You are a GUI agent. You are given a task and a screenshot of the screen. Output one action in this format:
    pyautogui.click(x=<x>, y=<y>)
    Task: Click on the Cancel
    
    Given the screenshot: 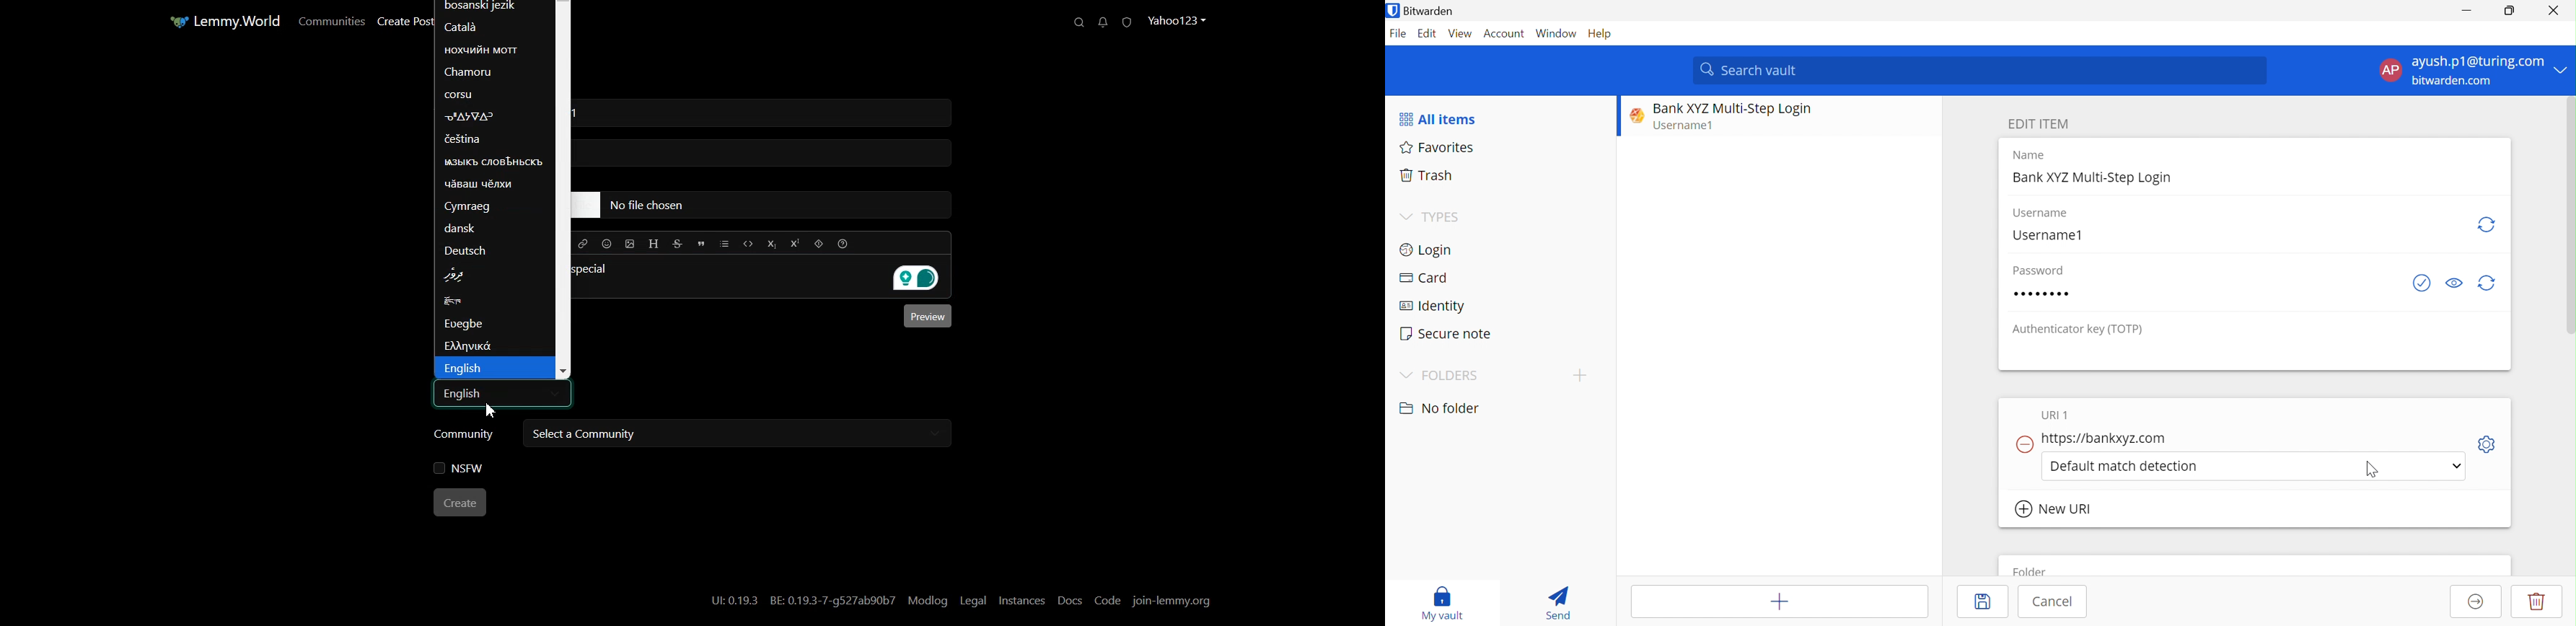 What is the action you would take?
    pyautogui.click(x=2053, y=601)
    